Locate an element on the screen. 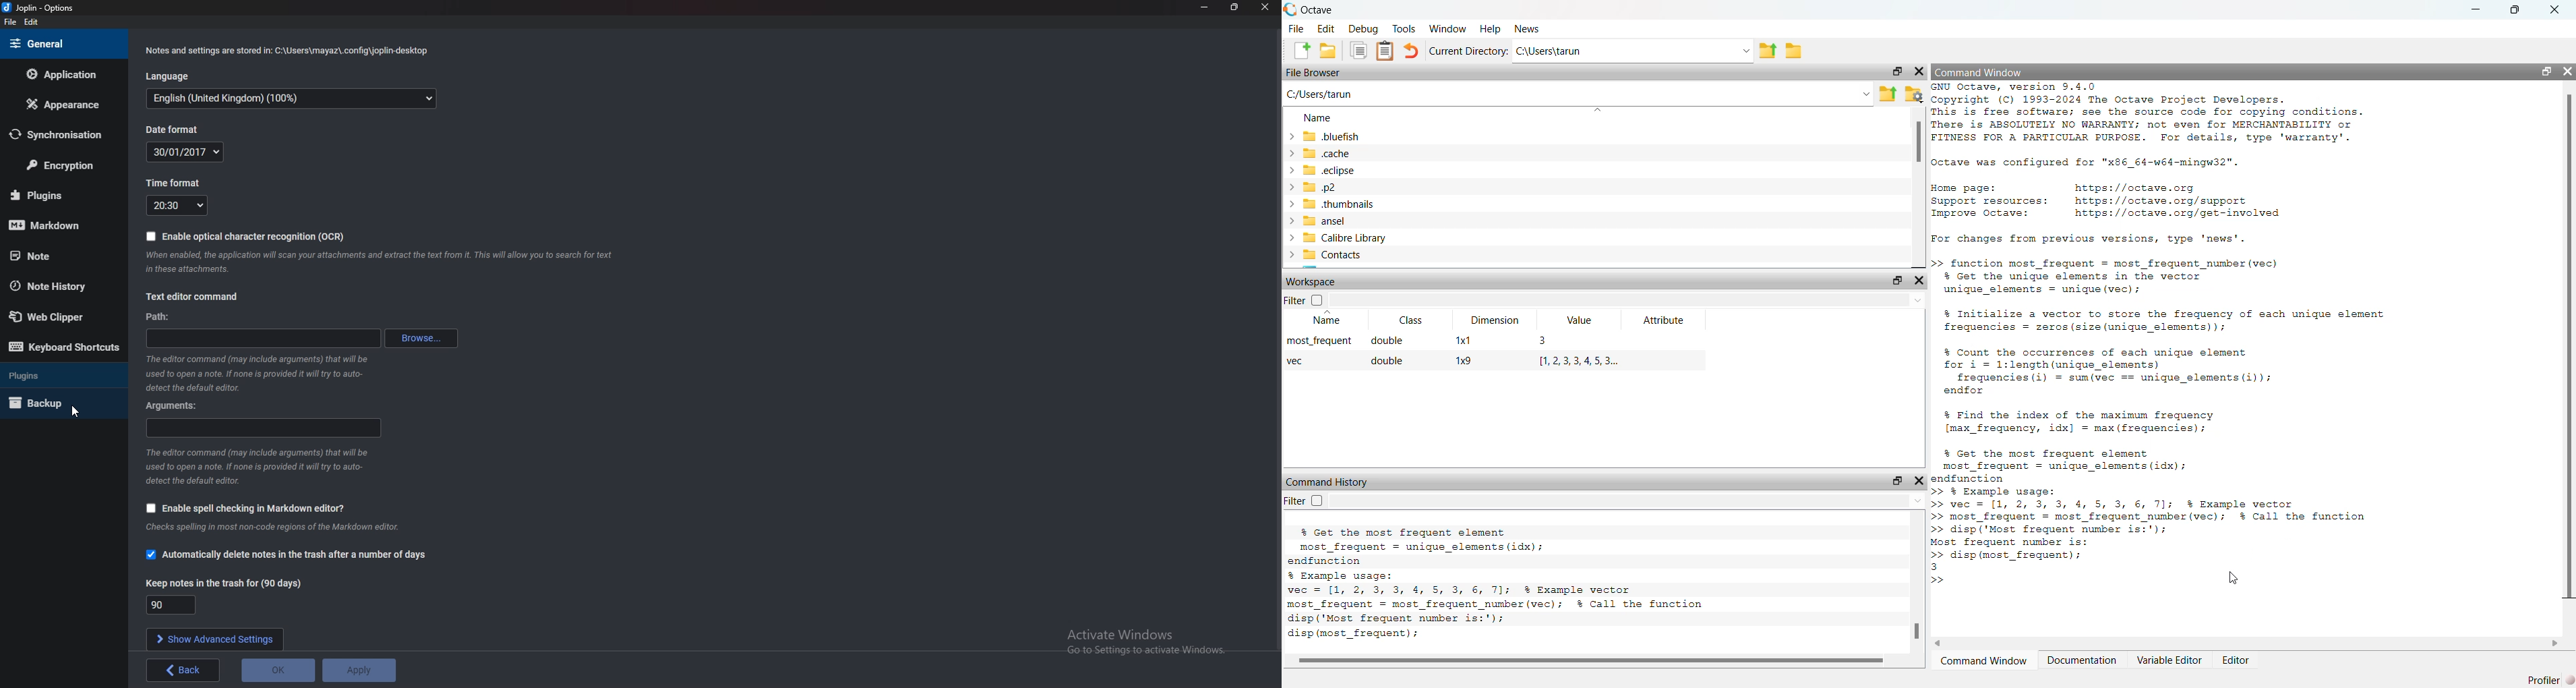 The width and height of the screenshot is (2576, 700). Info is located at coordinates (384, 263).